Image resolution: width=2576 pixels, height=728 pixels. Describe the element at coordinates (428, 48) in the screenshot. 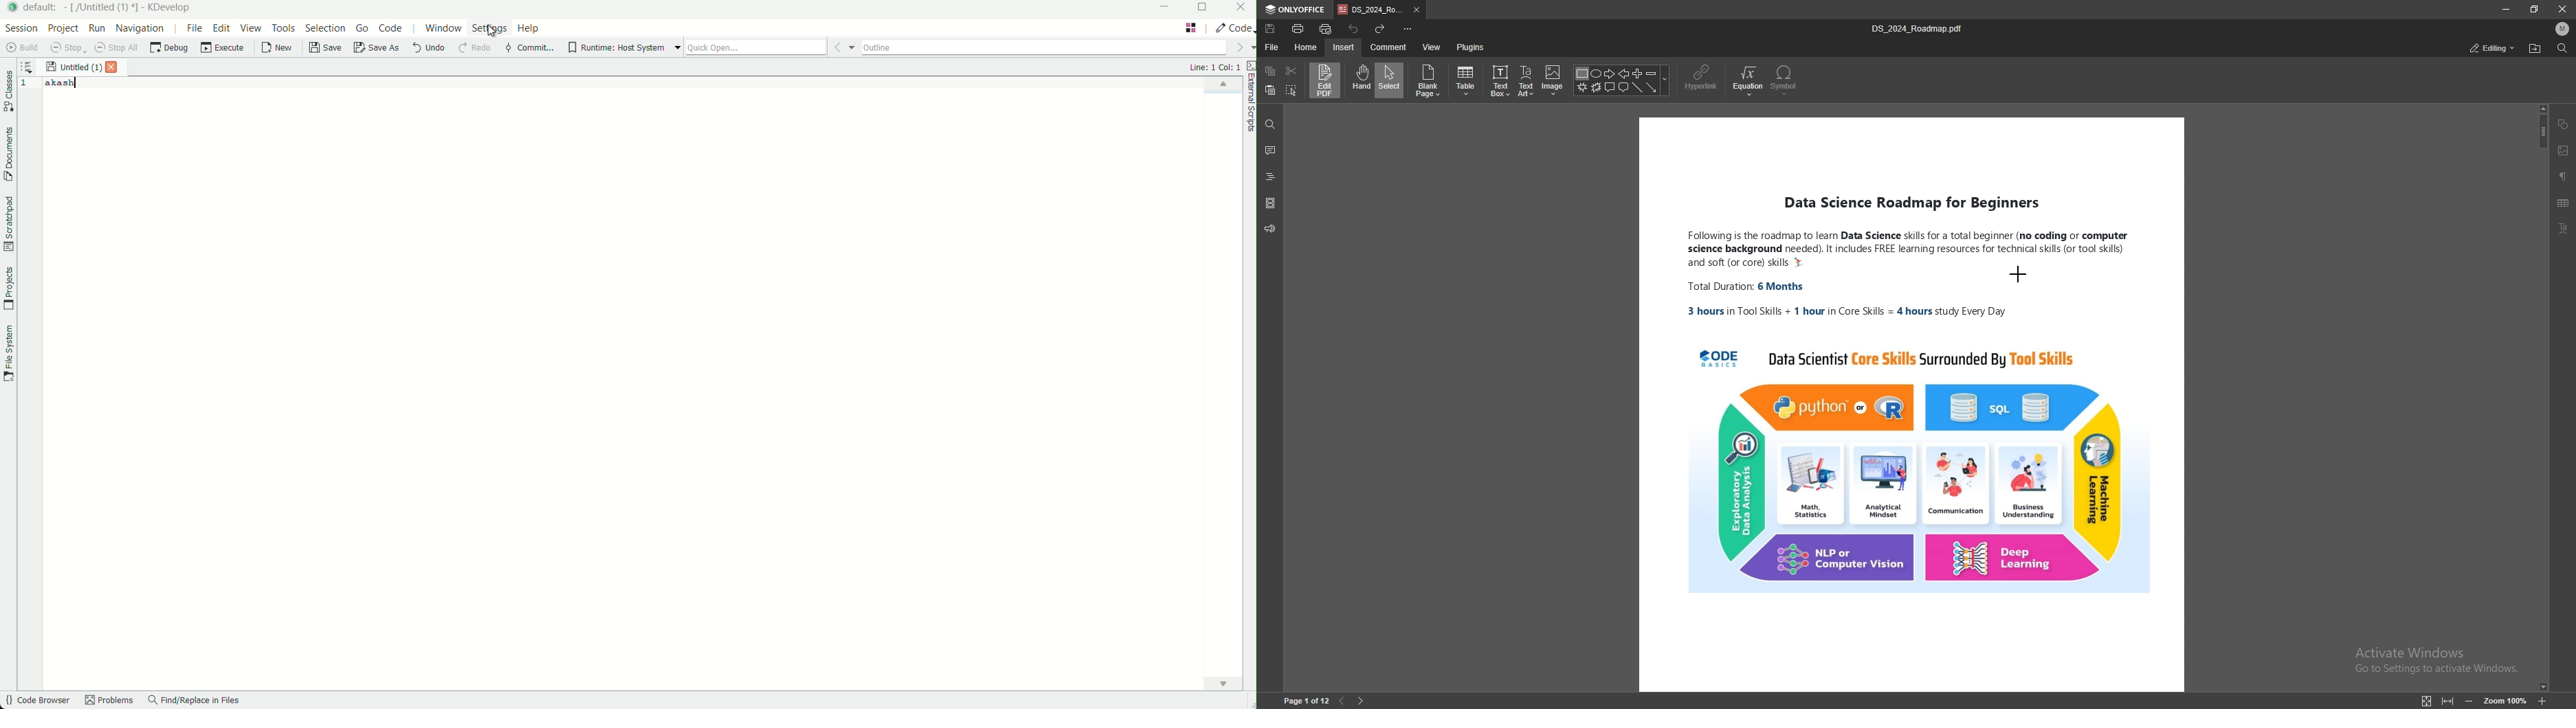

I see `undo` at that location.